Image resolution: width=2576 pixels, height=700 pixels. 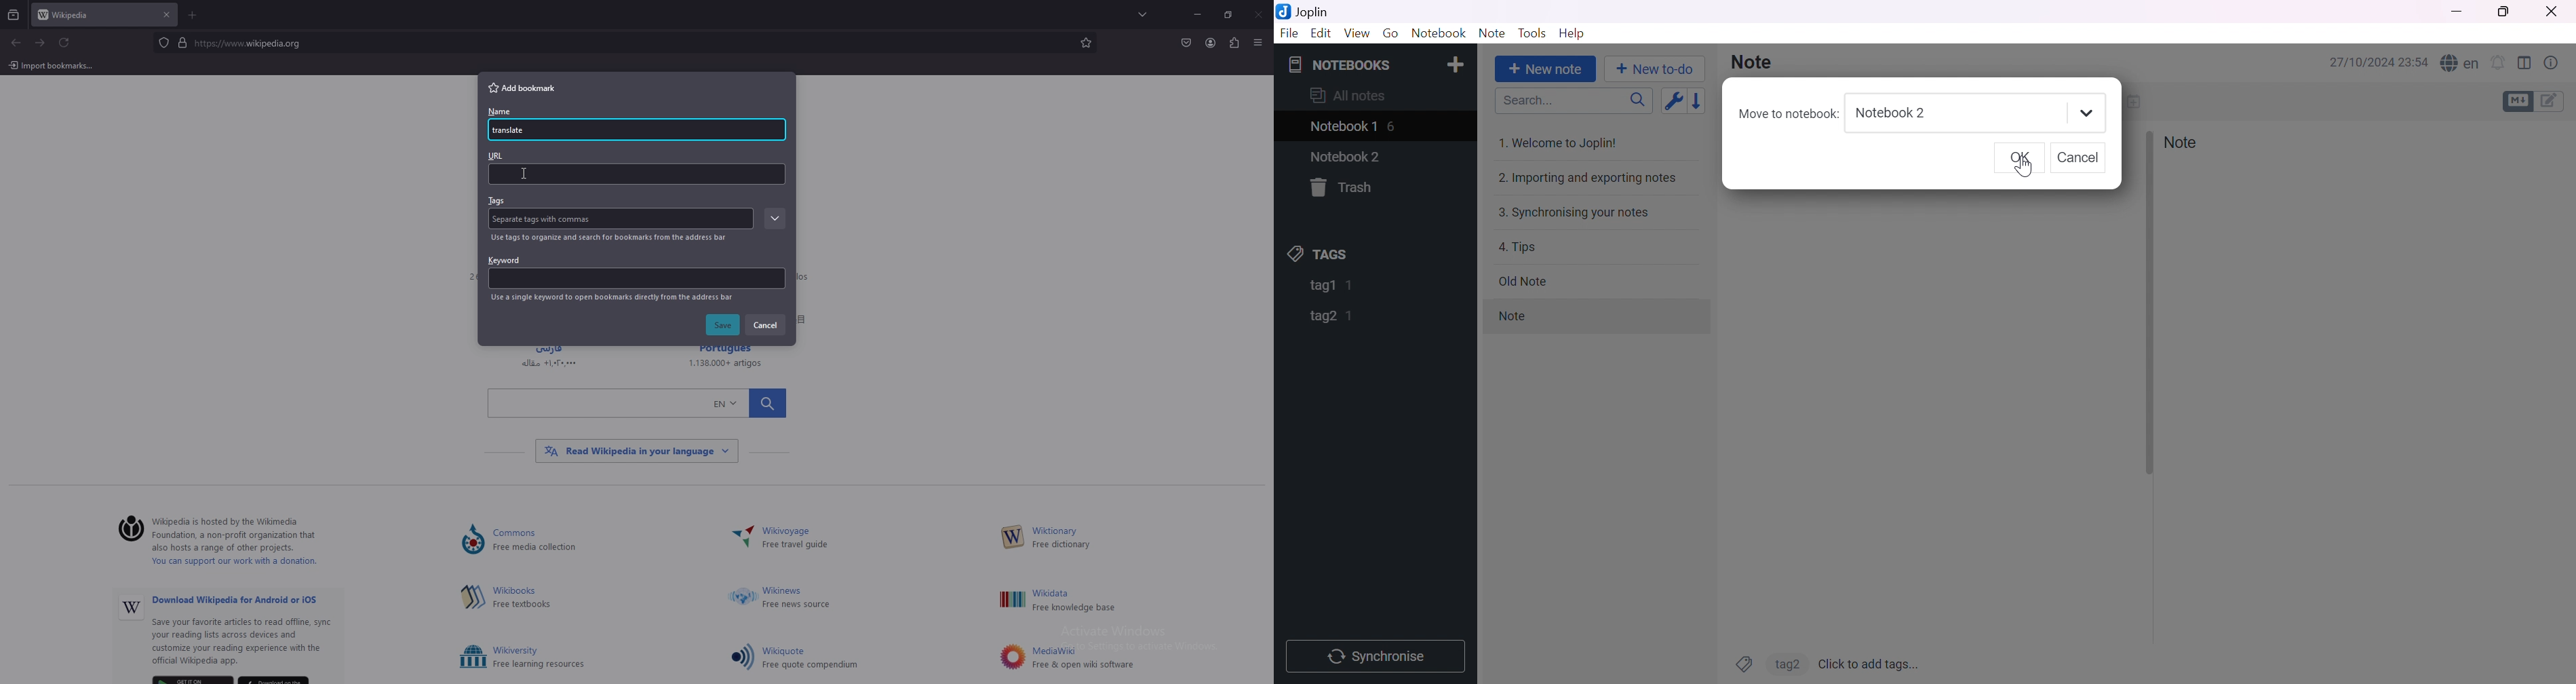 What do you see at coordinates (473, 541) in the screenshot?
I see `` at bounding box center [473, 541].